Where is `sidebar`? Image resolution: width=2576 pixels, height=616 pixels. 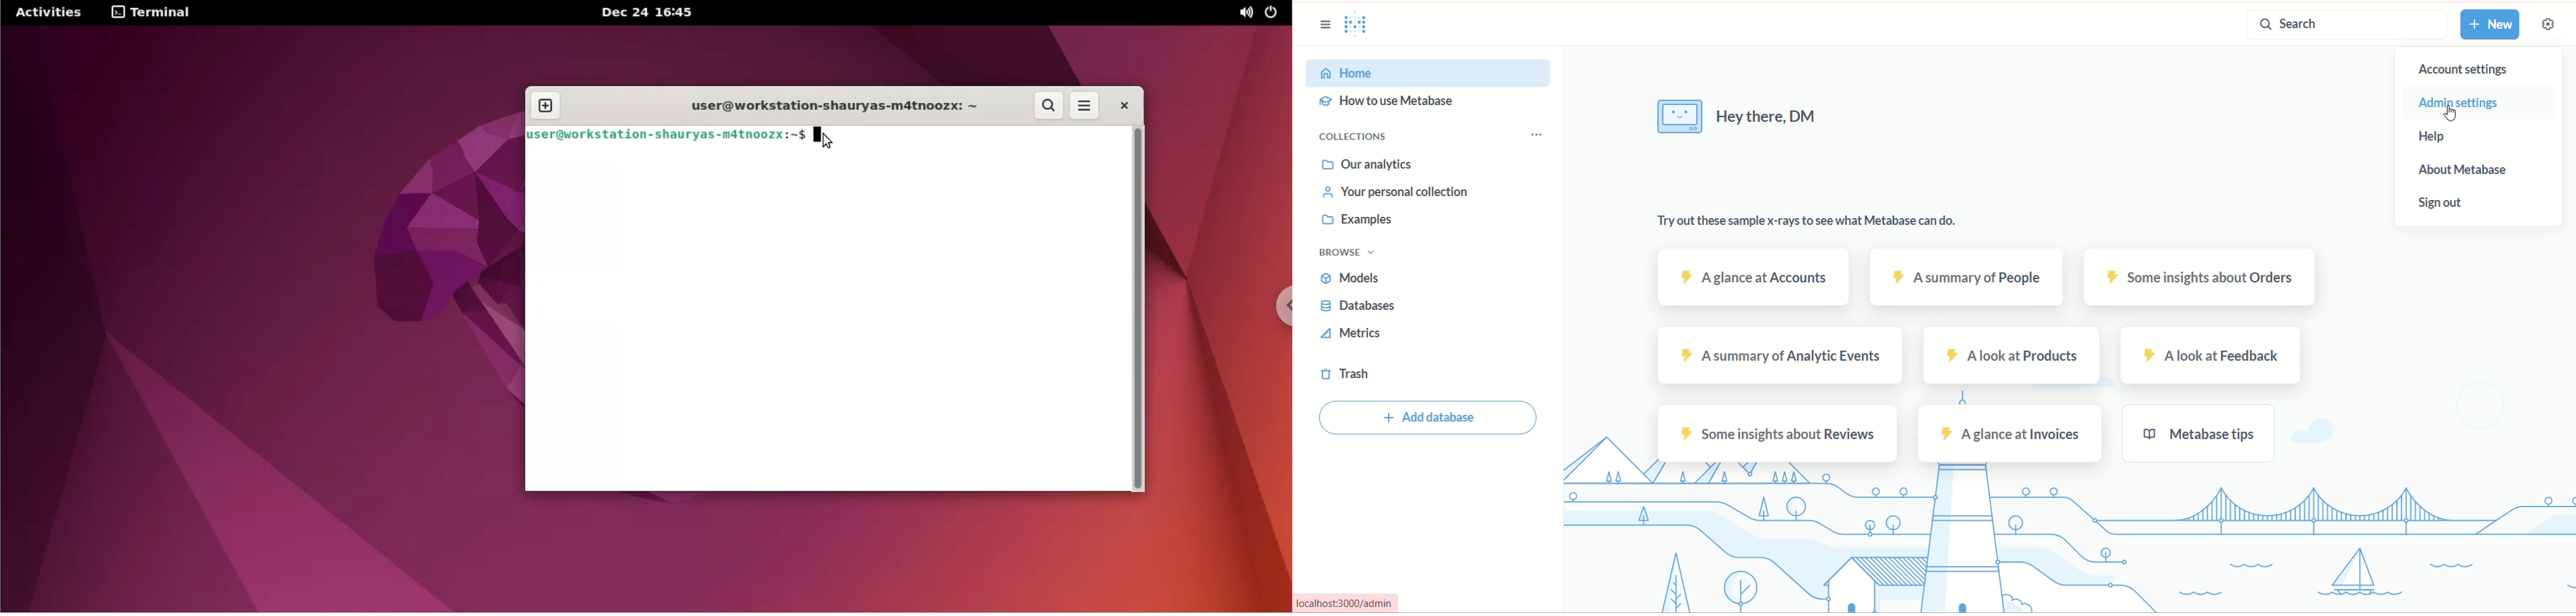 sidebar is located at coordinates (1320, 27).